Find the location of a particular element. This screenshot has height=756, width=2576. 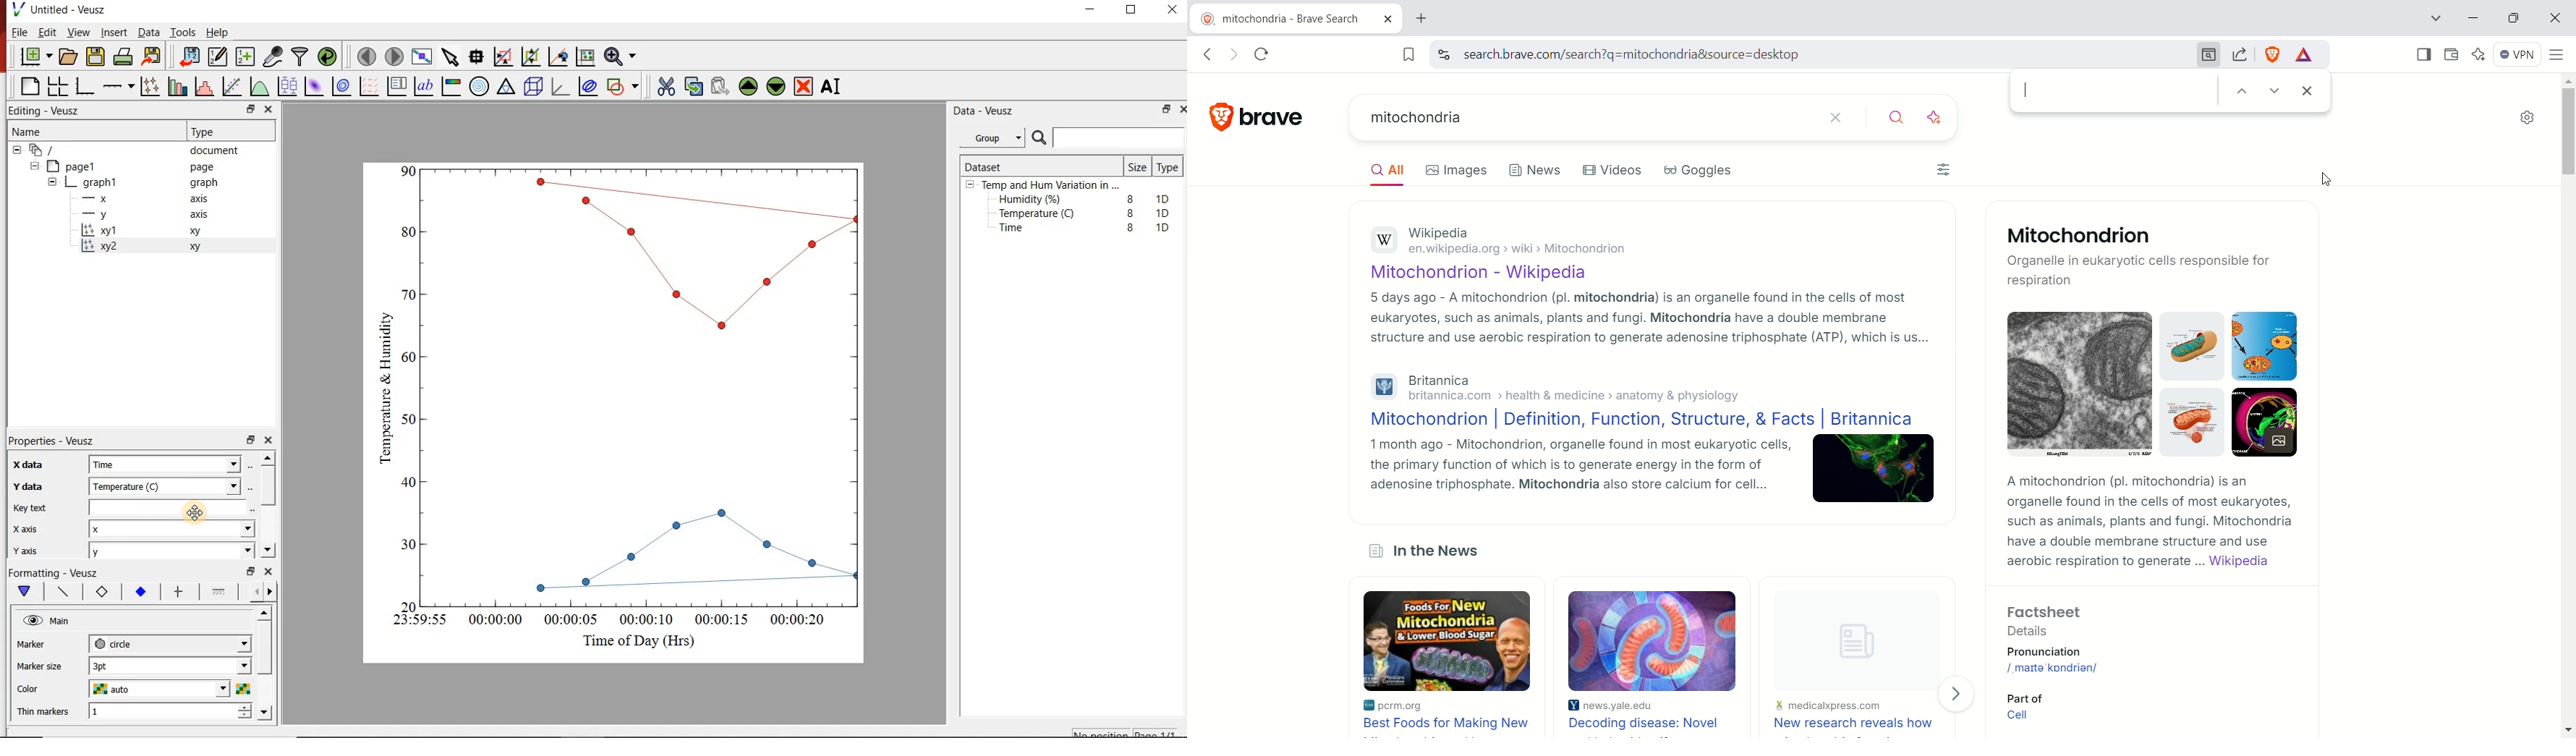

Formatting - Veusz is located at coordinates (57, 574).